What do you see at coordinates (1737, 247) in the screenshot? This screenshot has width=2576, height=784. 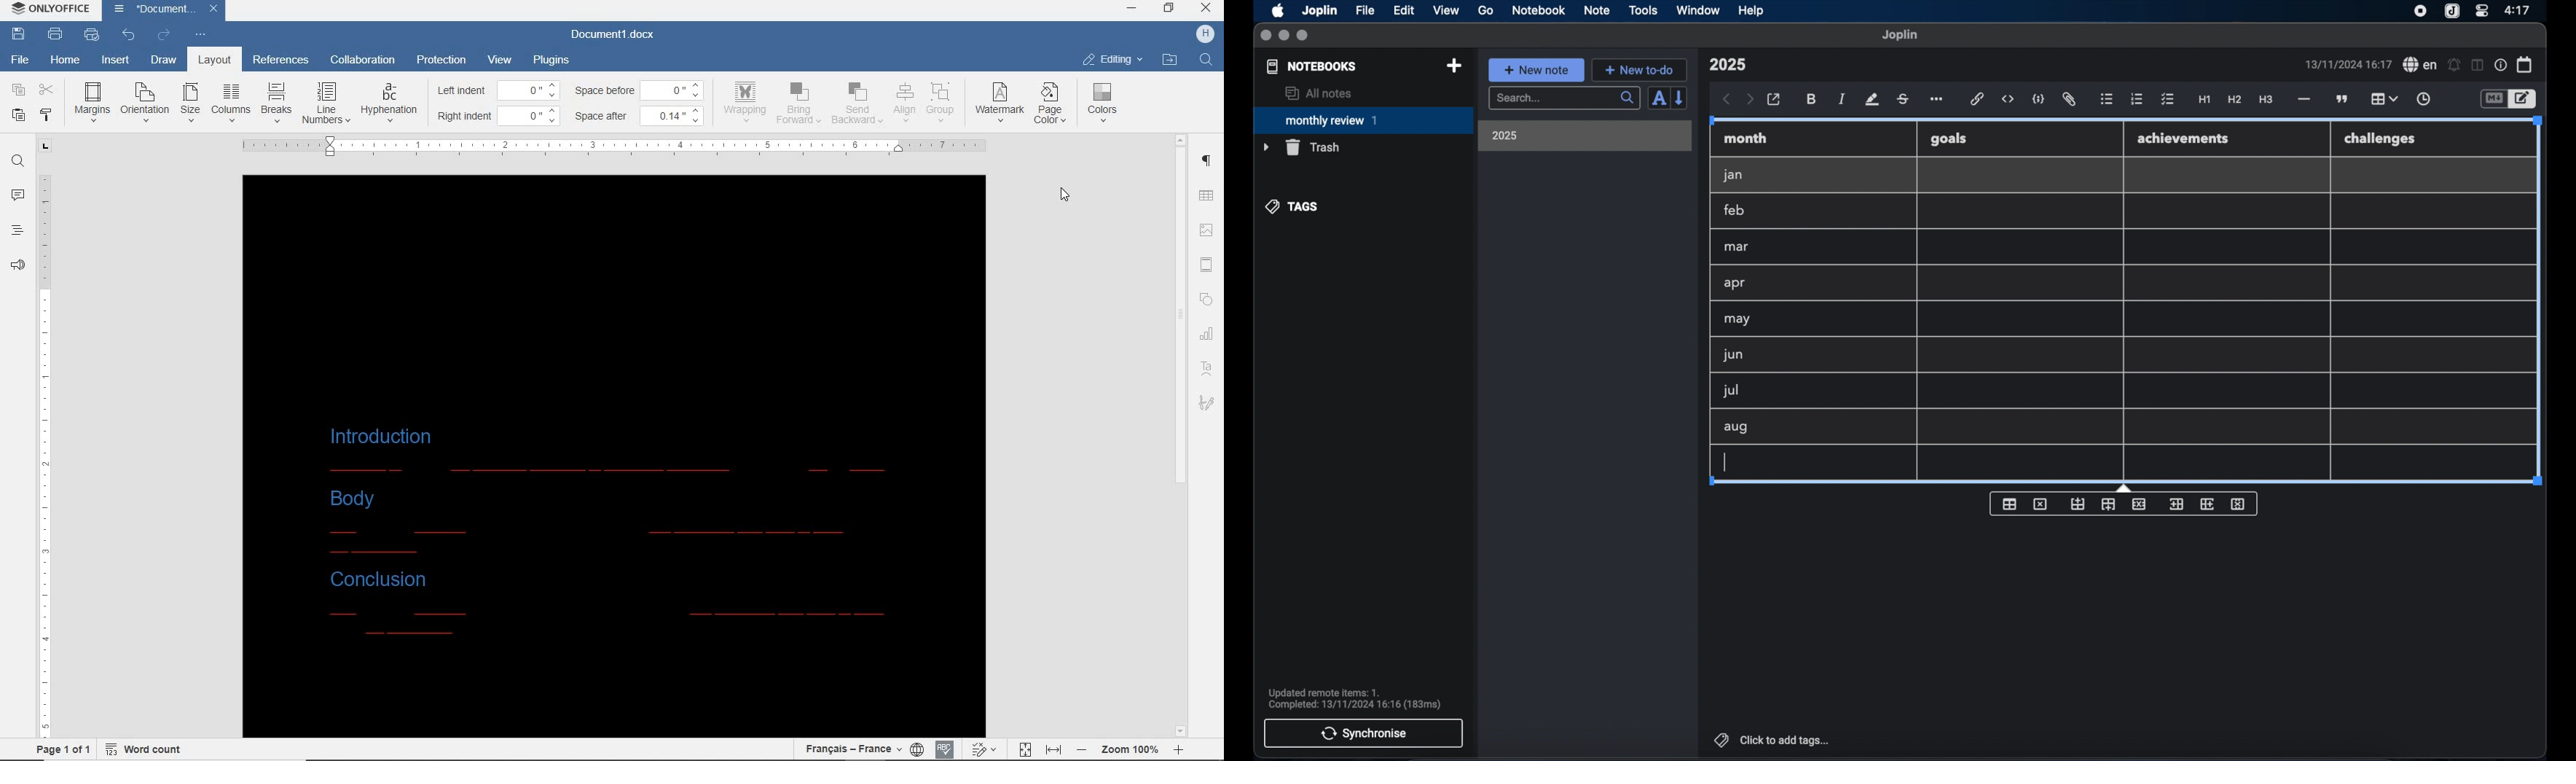 I see `mar` at bounding box center [1737, 247].